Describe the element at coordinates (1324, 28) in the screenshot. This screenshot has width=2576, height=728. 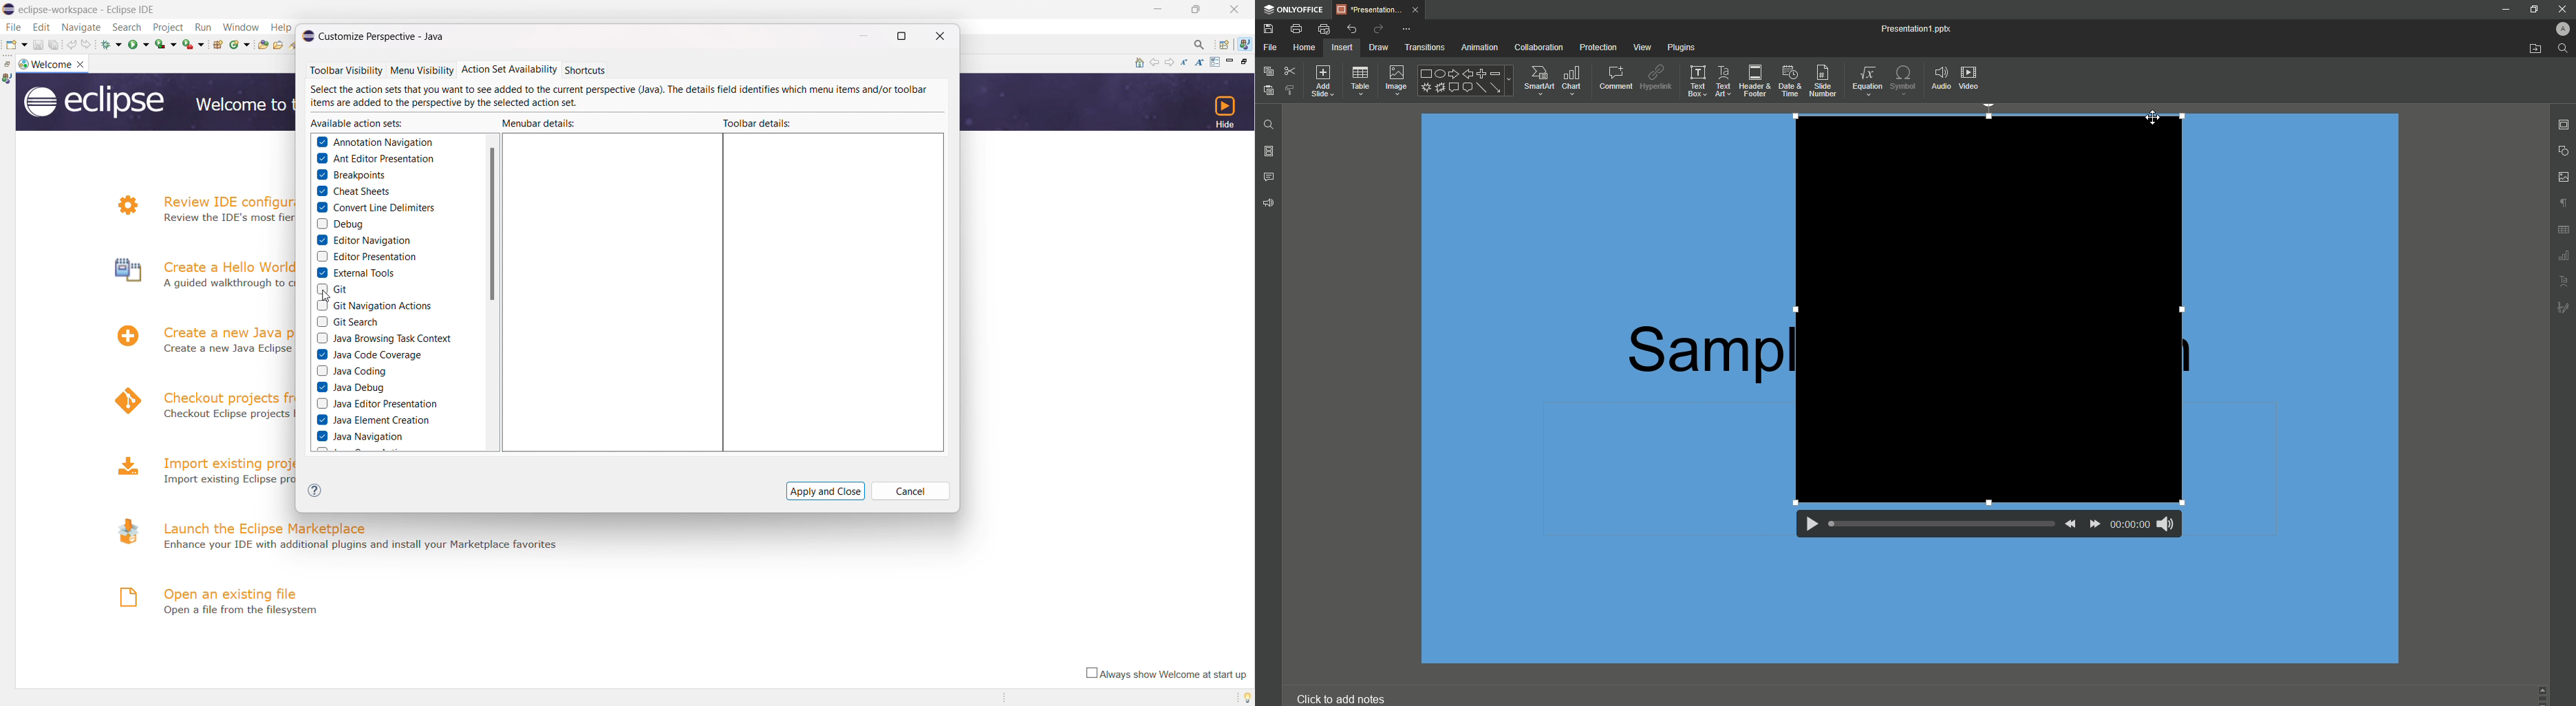
I see `Quick Print` at that location.